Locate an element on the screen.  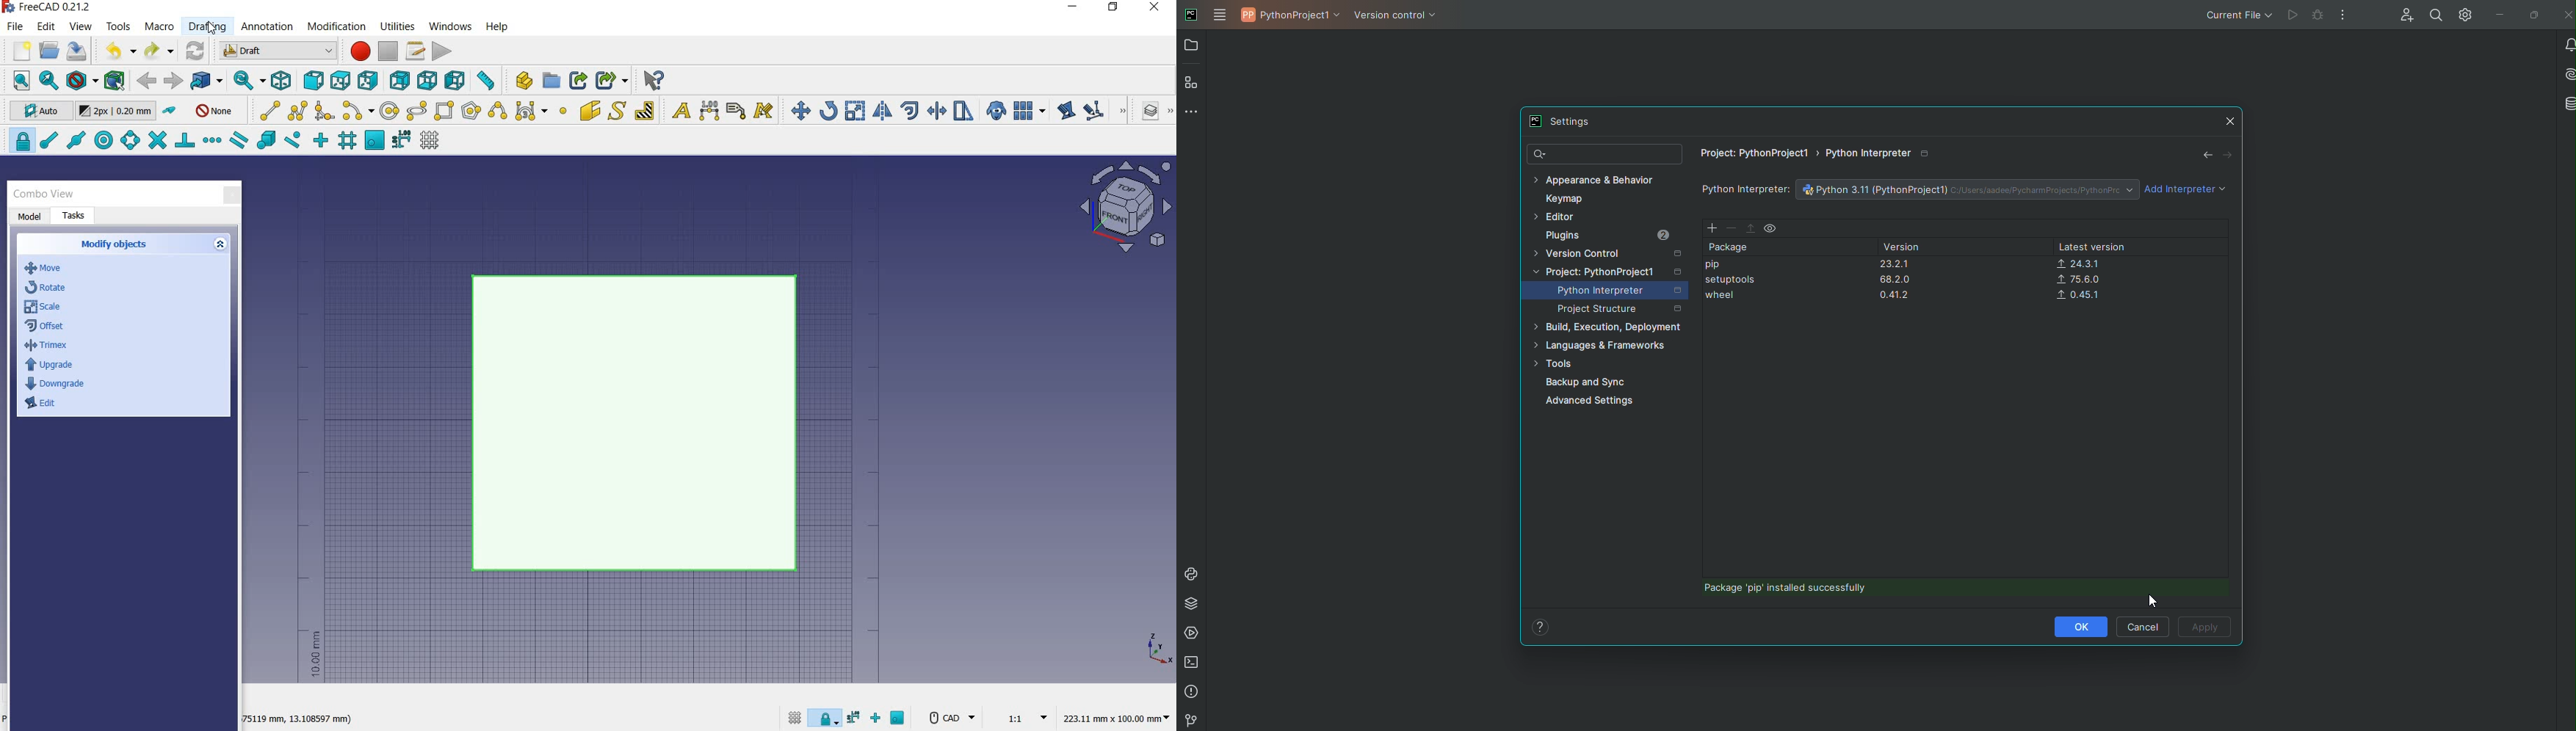
measure distance is located at coordinates (488, 81).